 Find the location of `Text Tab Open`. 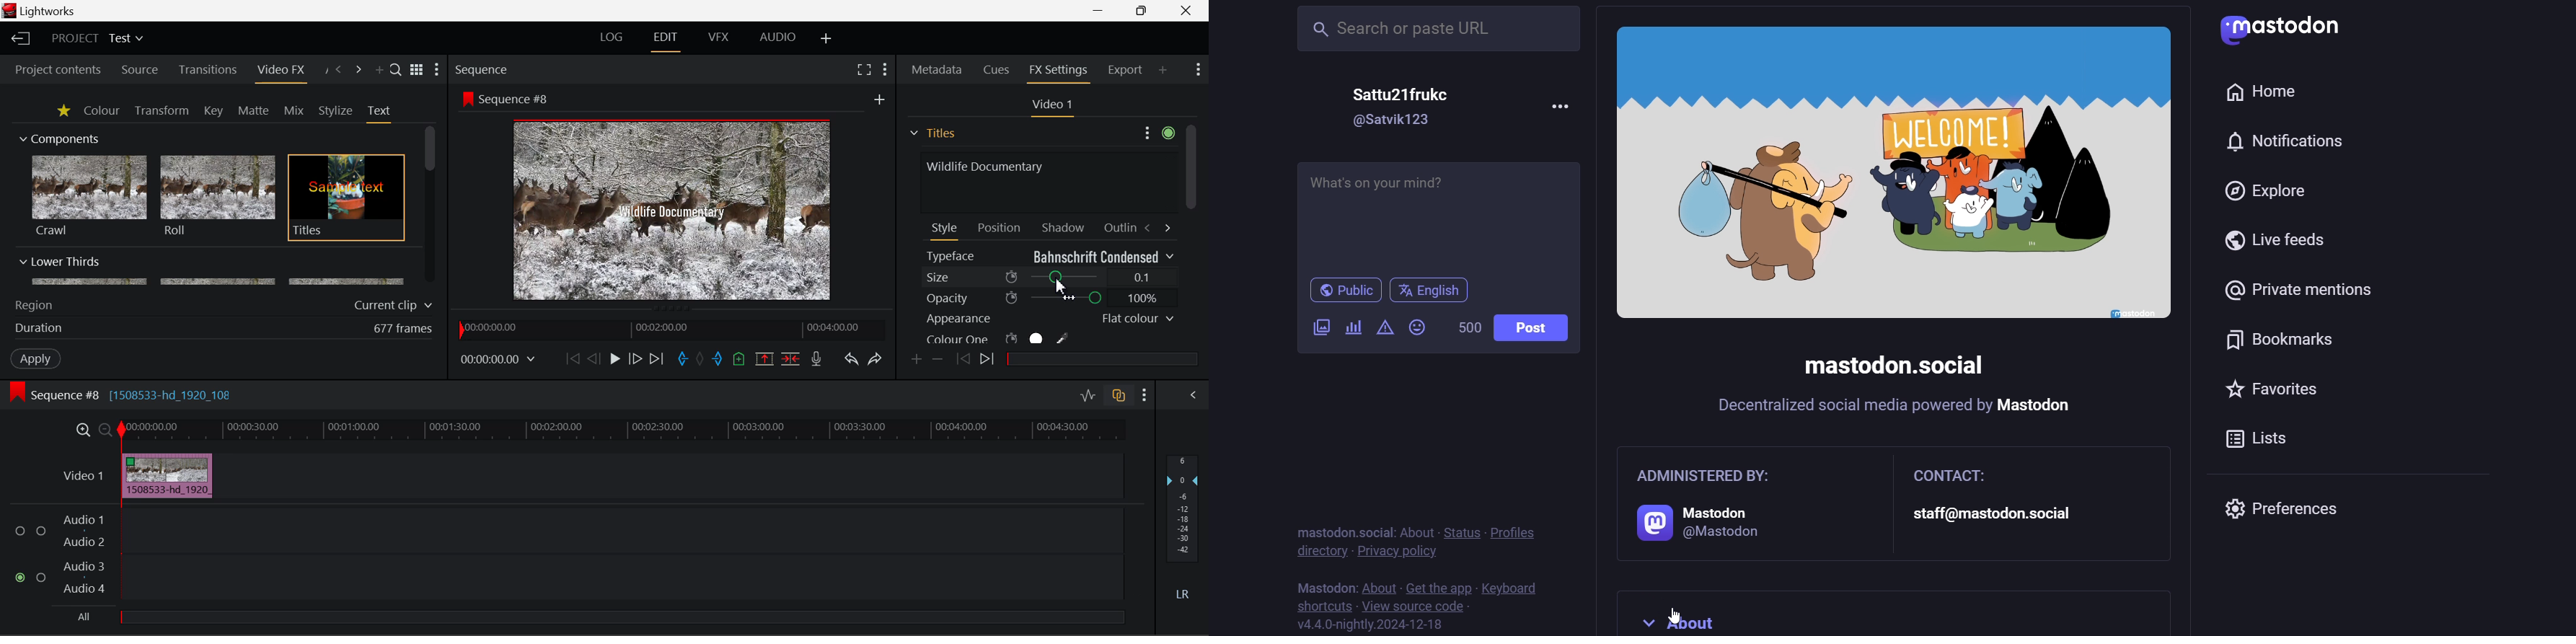

Text Tab Open is located at coordinates (382, 113).